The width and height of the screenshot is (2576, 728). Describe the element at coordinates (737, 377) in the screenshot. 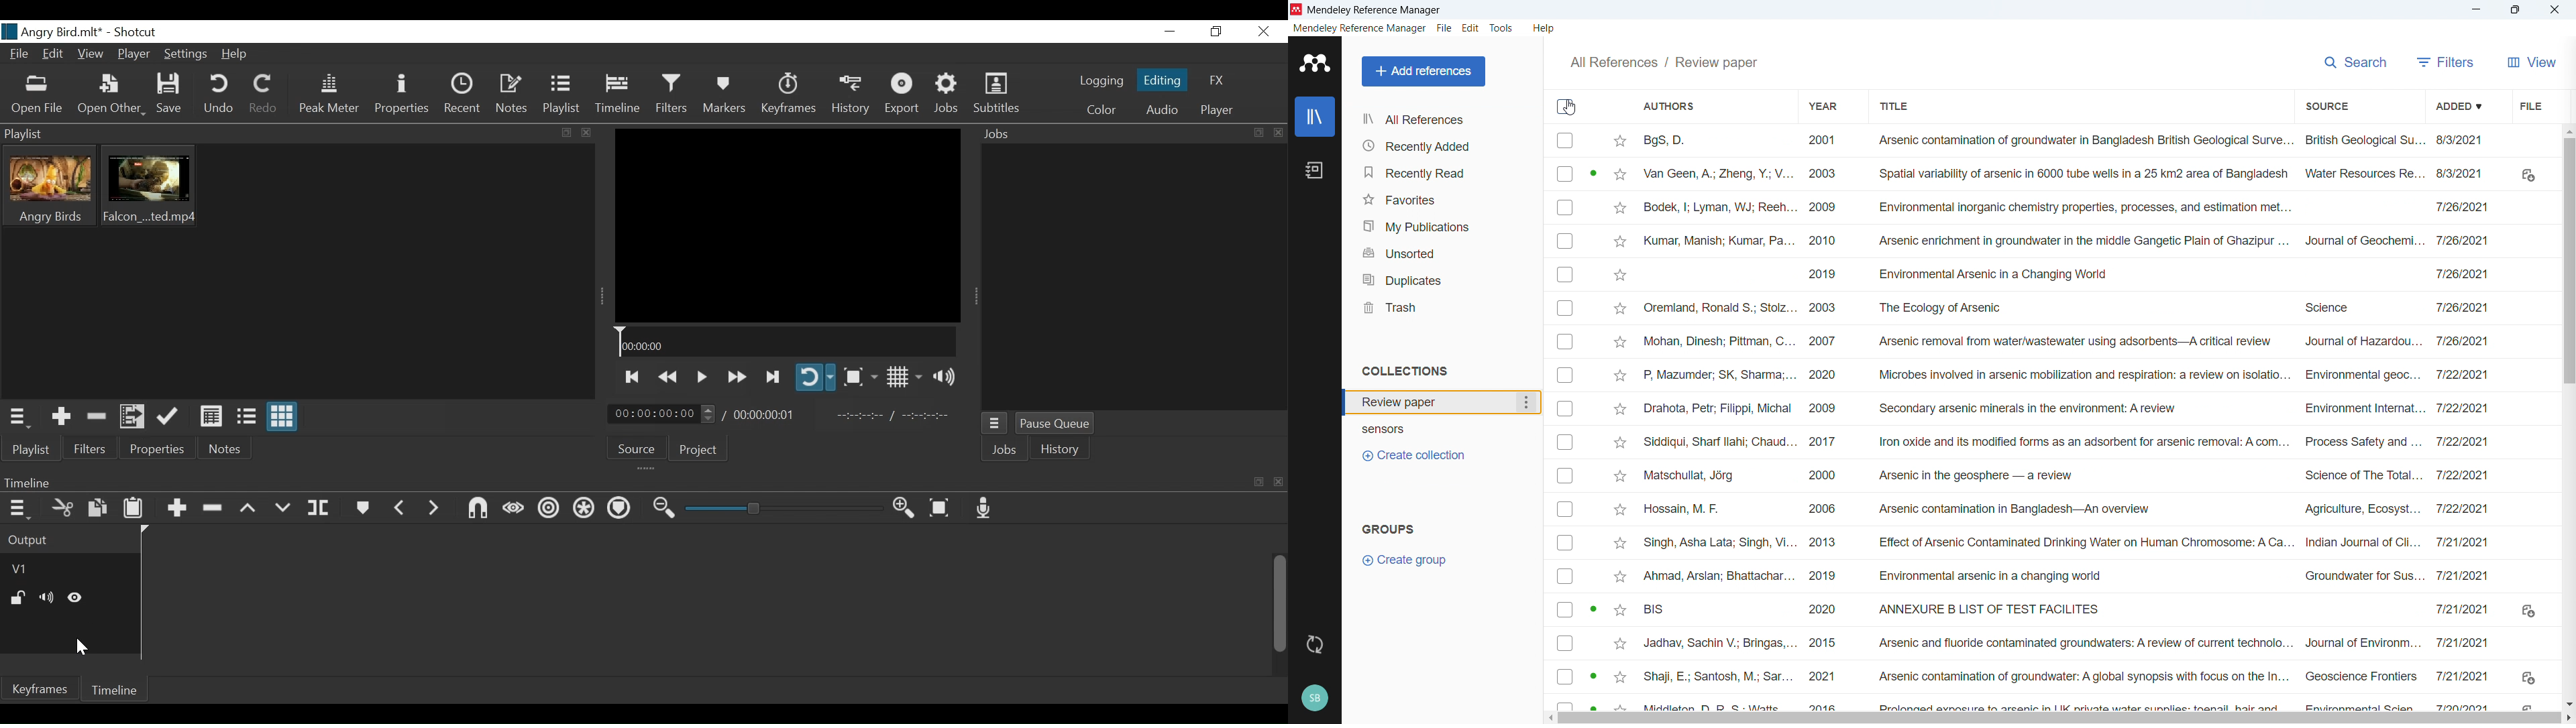

I see `Play forward quickly` at that location.